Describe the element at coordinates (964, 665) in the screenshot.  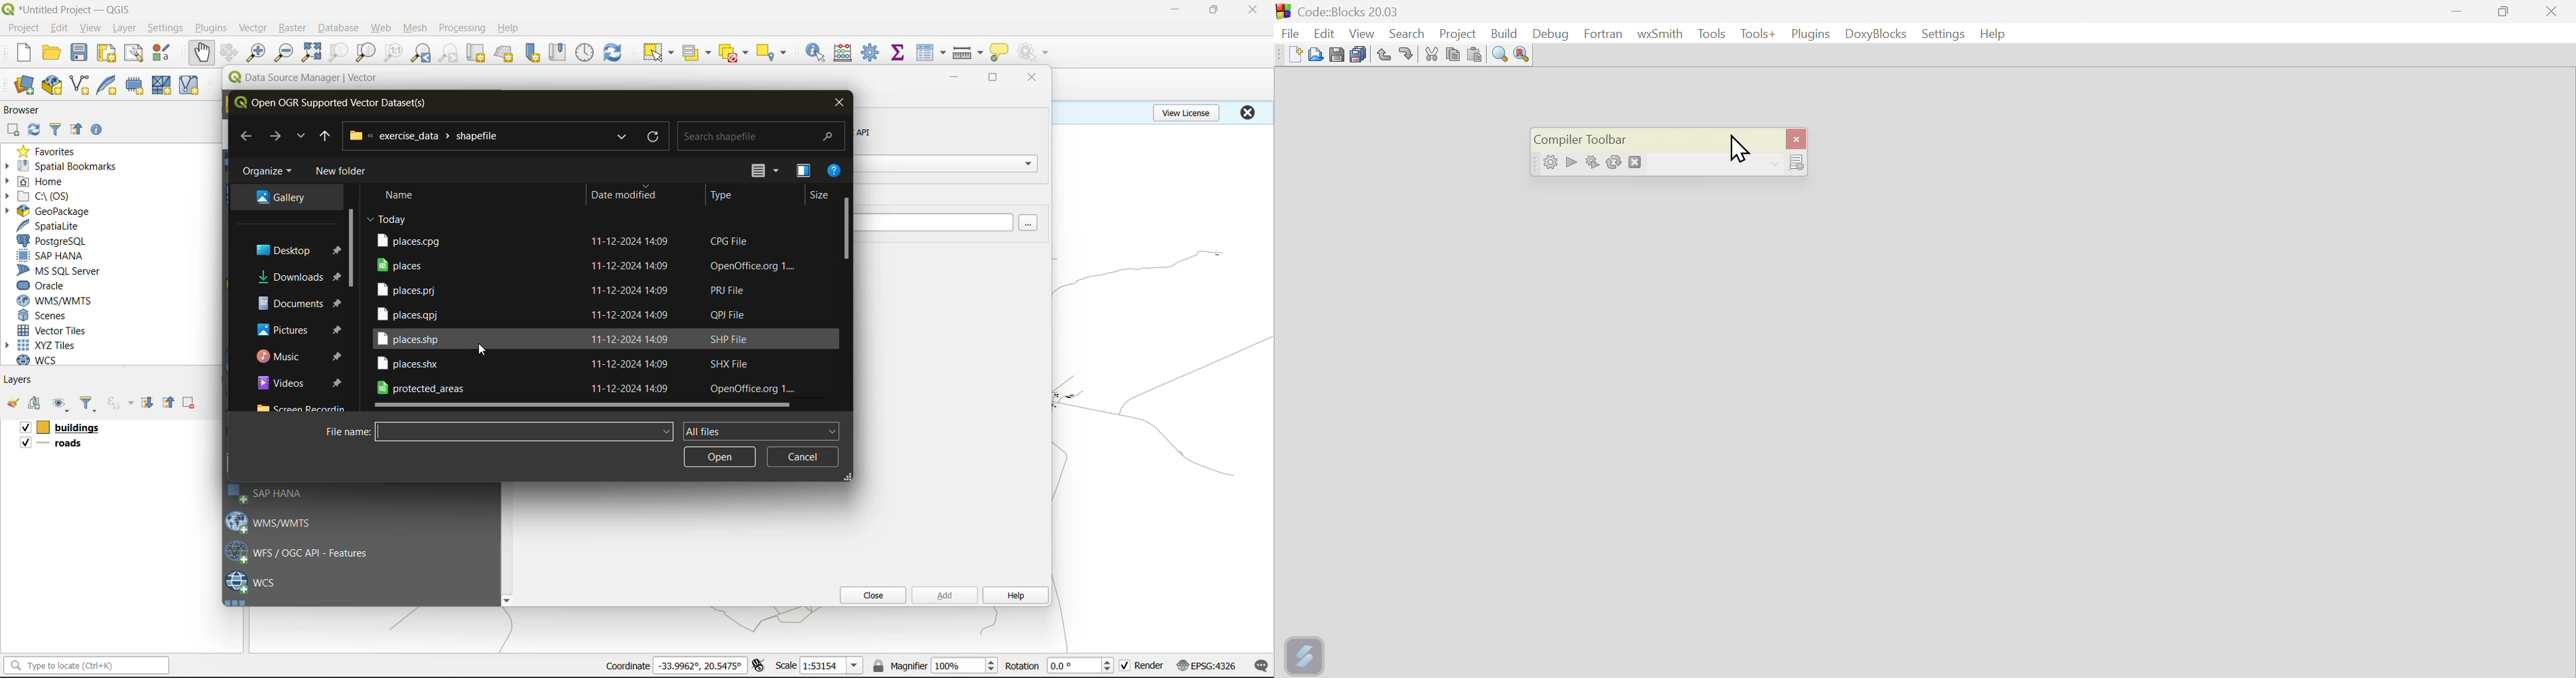
I see `magnifier` at that location.